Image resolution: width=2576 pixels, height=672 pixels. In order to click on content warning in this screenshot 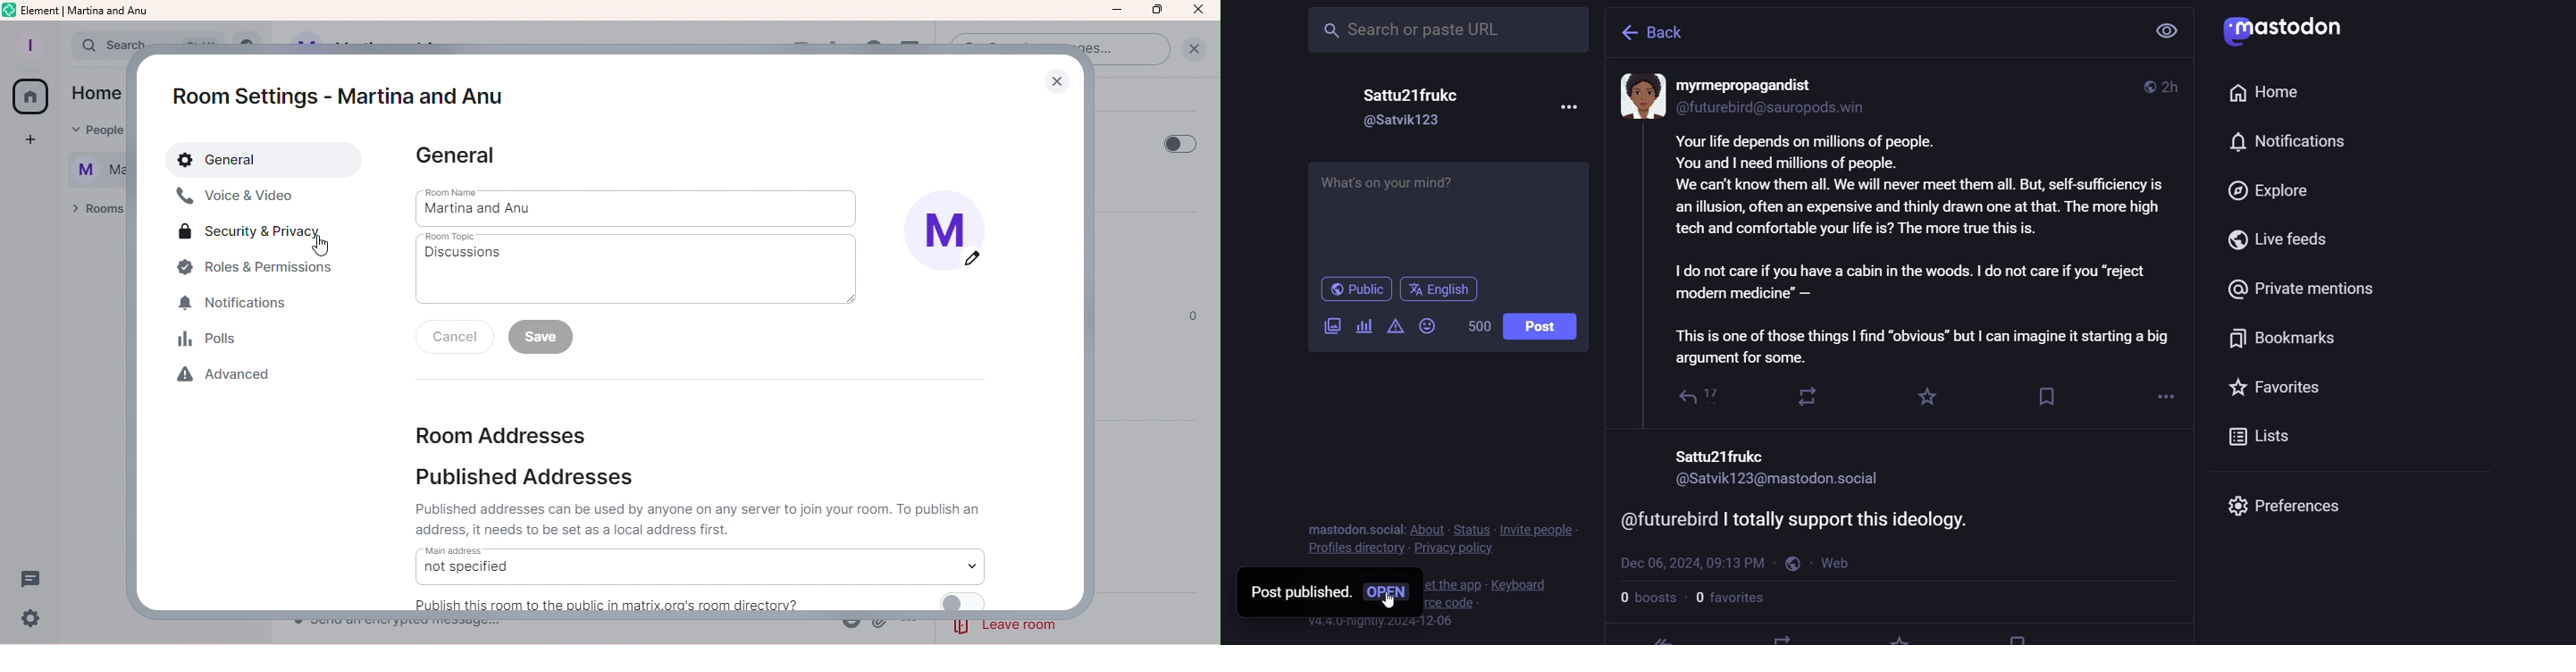, I will do `click(1394, 328)`.